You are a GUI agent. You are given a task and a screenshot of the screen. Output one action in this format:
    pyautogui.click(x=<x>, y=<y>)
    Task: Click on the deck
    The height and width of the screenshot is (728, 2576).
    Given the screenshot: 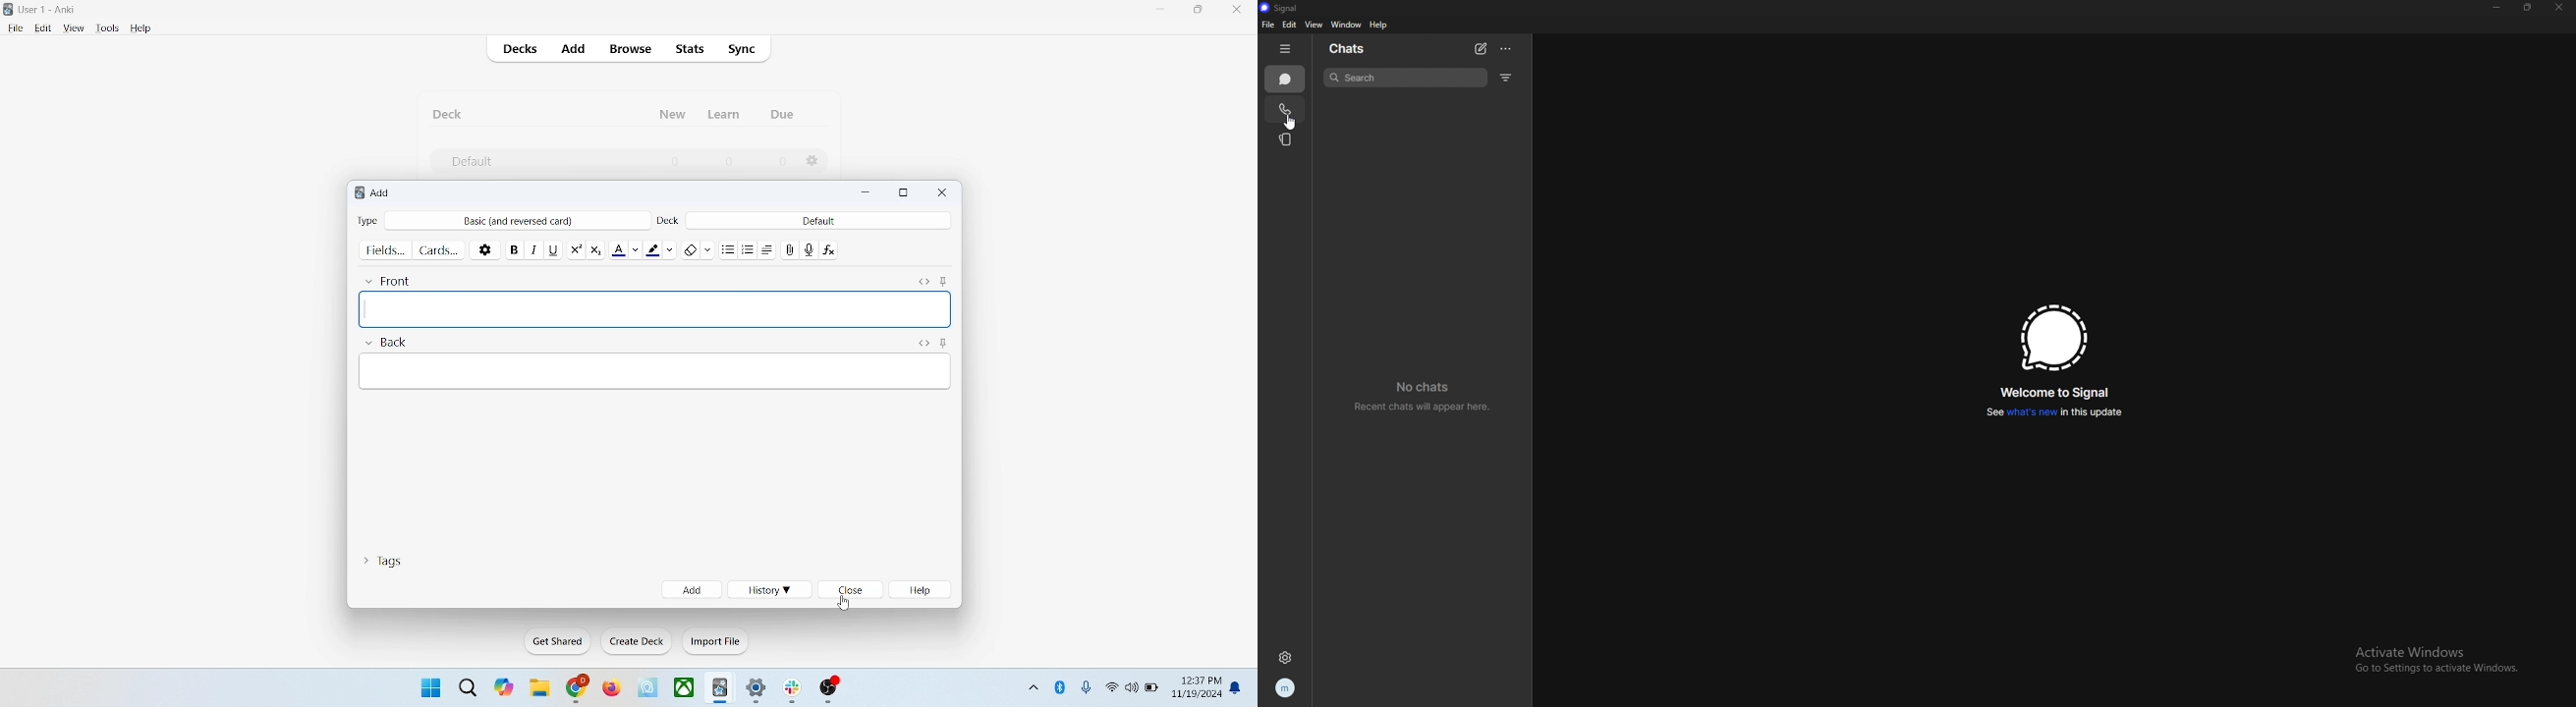 What is the action you would take?
    pyautogui.click(x=450, y=114)
    